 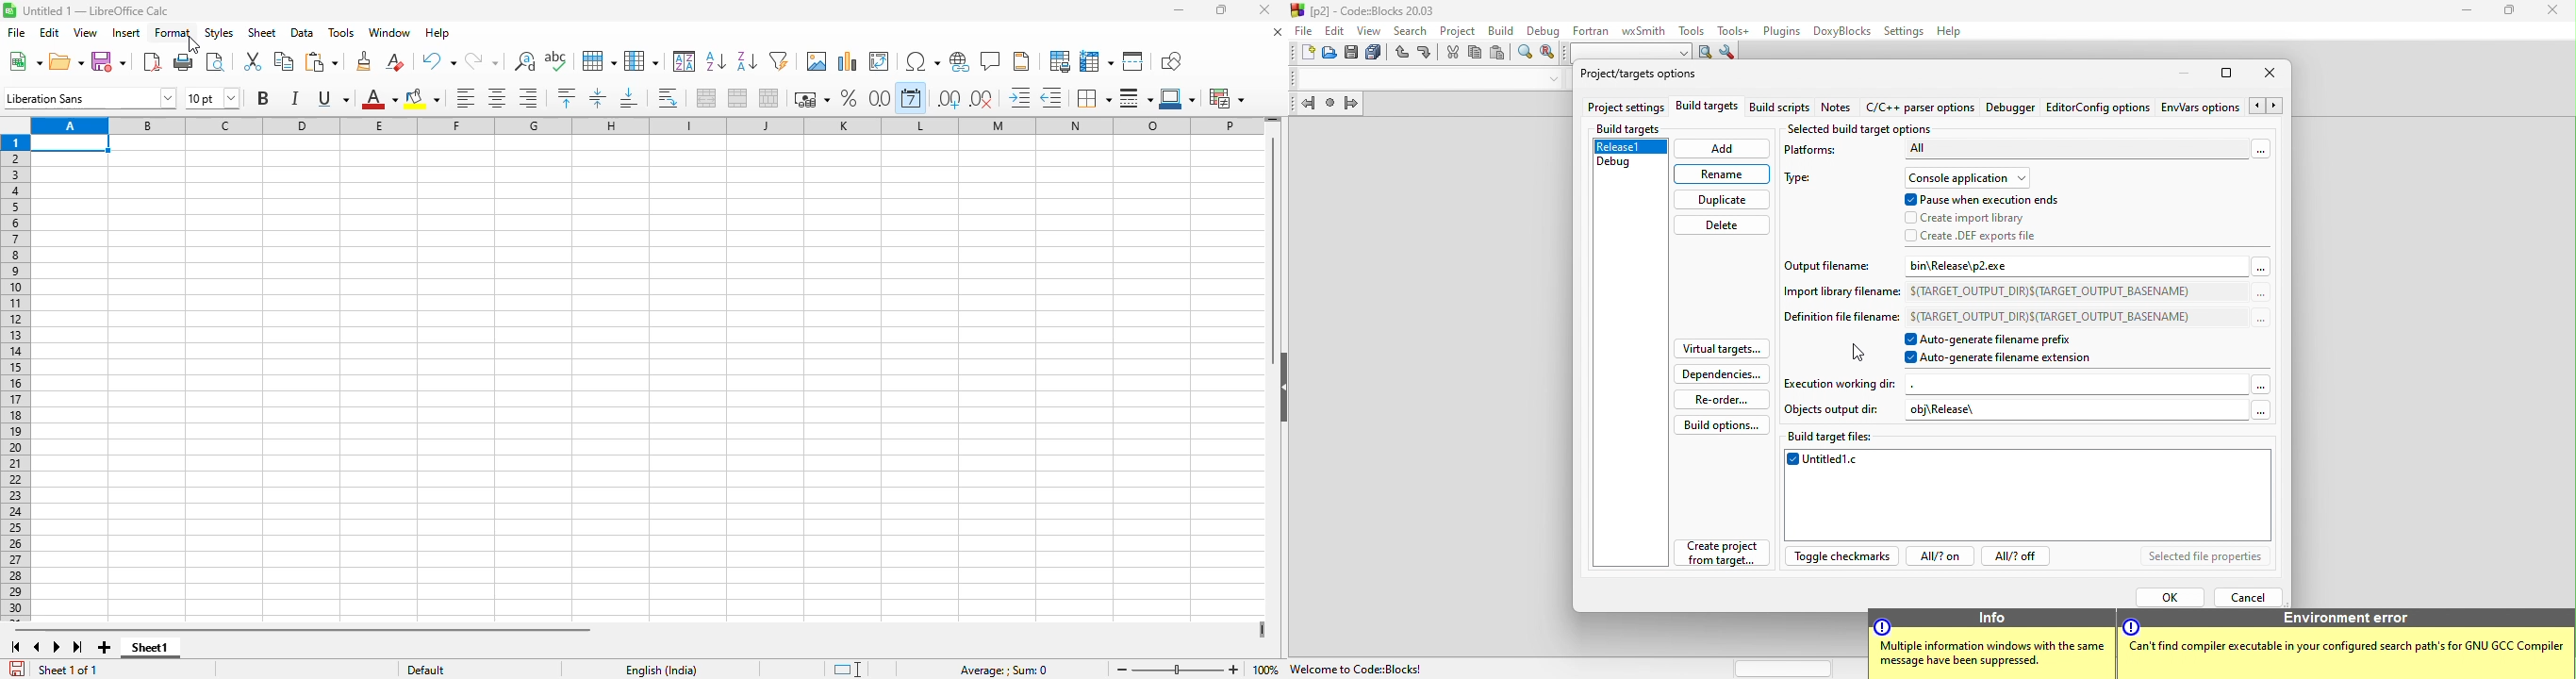 What do you see at coordinates (333, 99) in the screenshot?
I see `underline` at bounding box center [333, 99].